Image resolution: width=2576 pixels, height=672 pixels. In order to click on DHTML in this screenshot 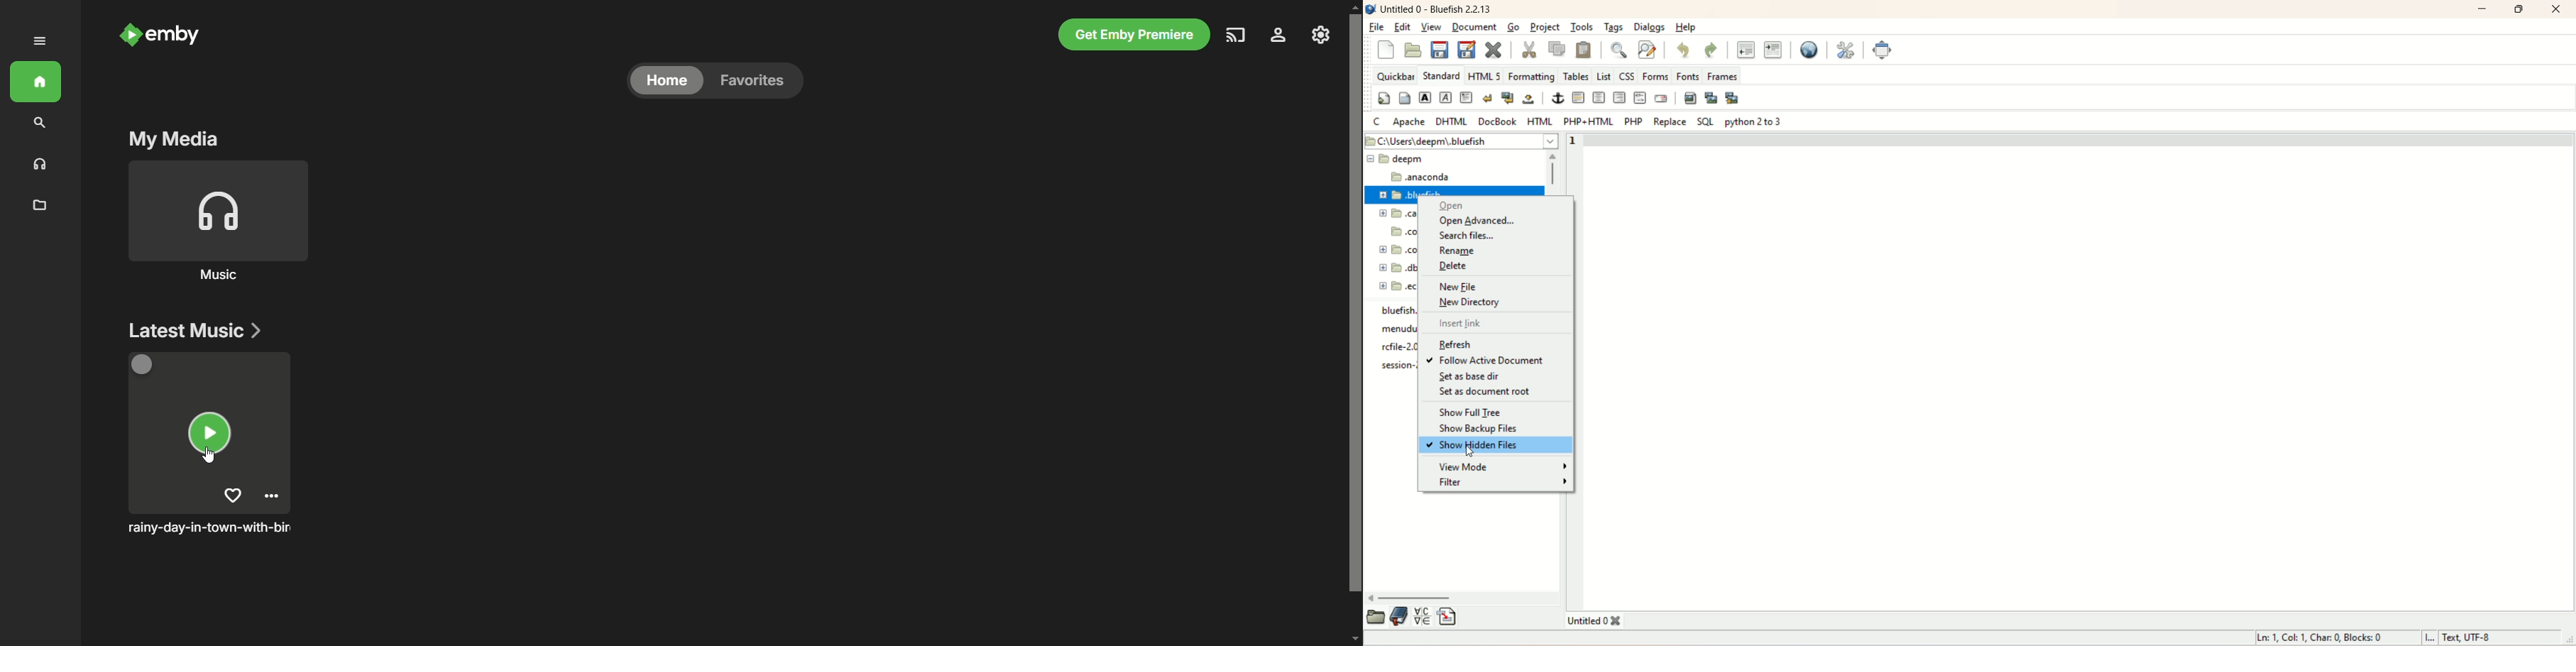, I will do `click(1452, 121)`.